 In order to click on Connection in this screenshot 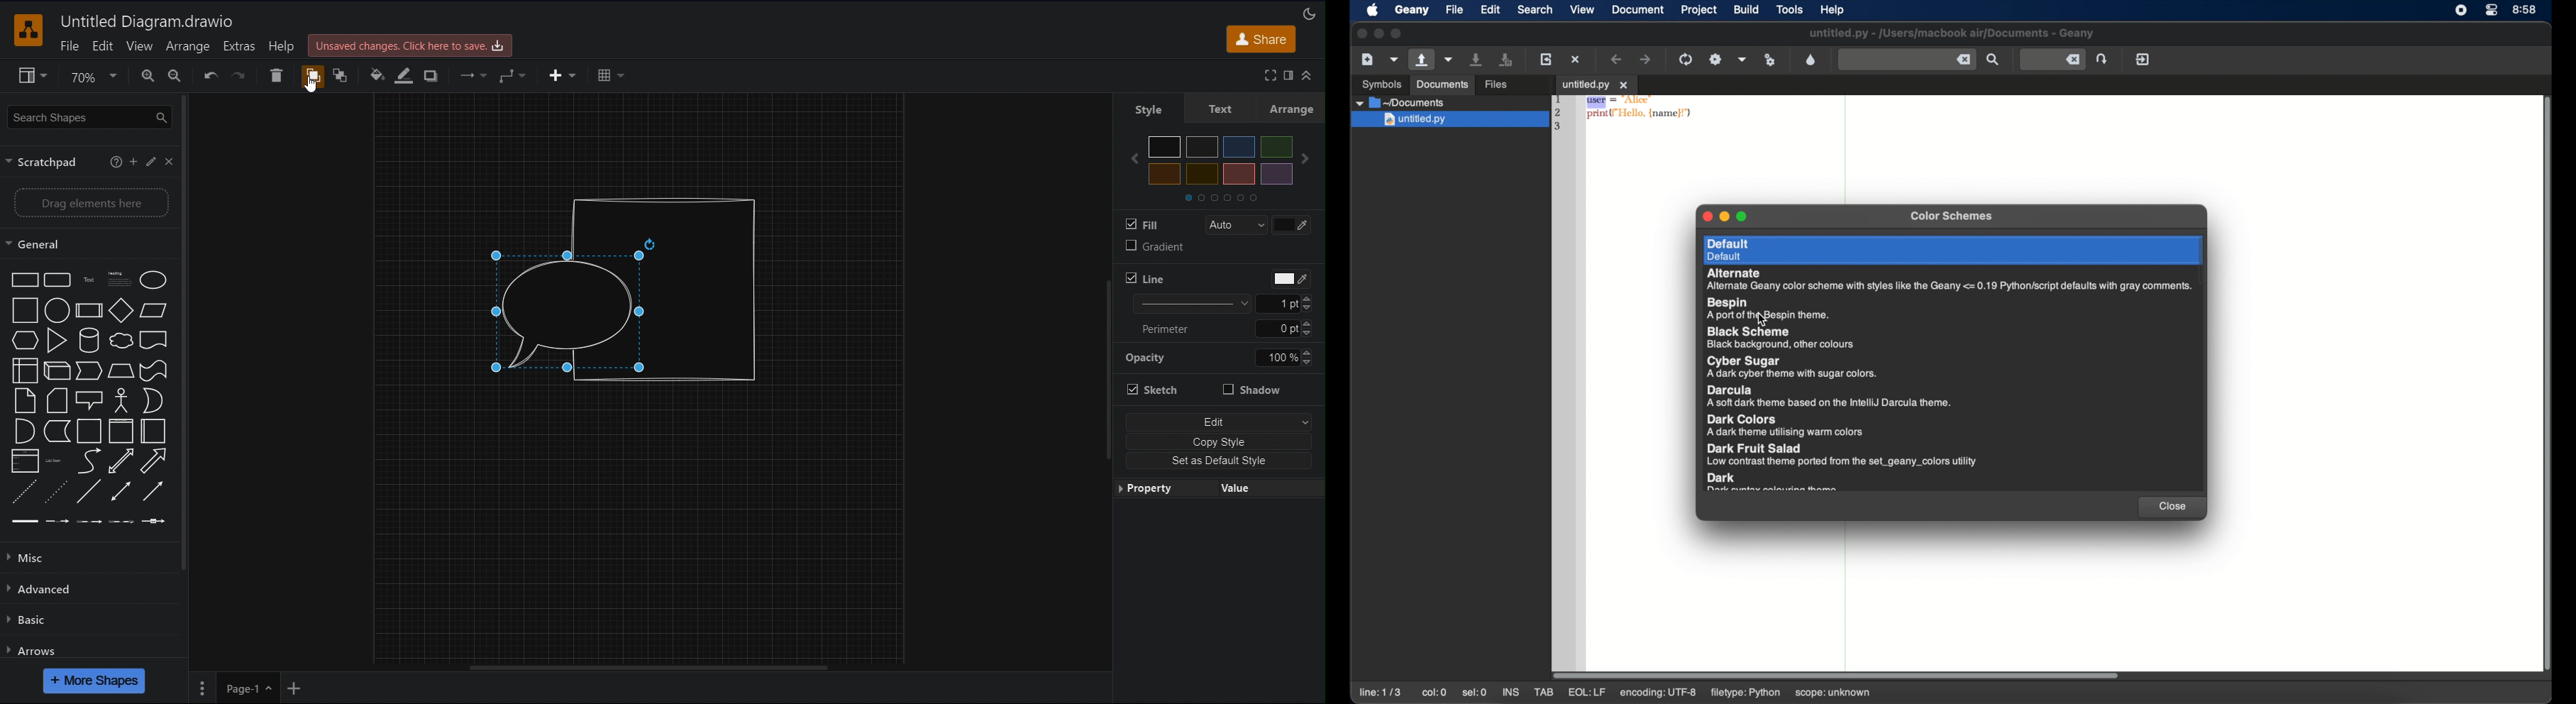, I will do `click(473, 75)`.